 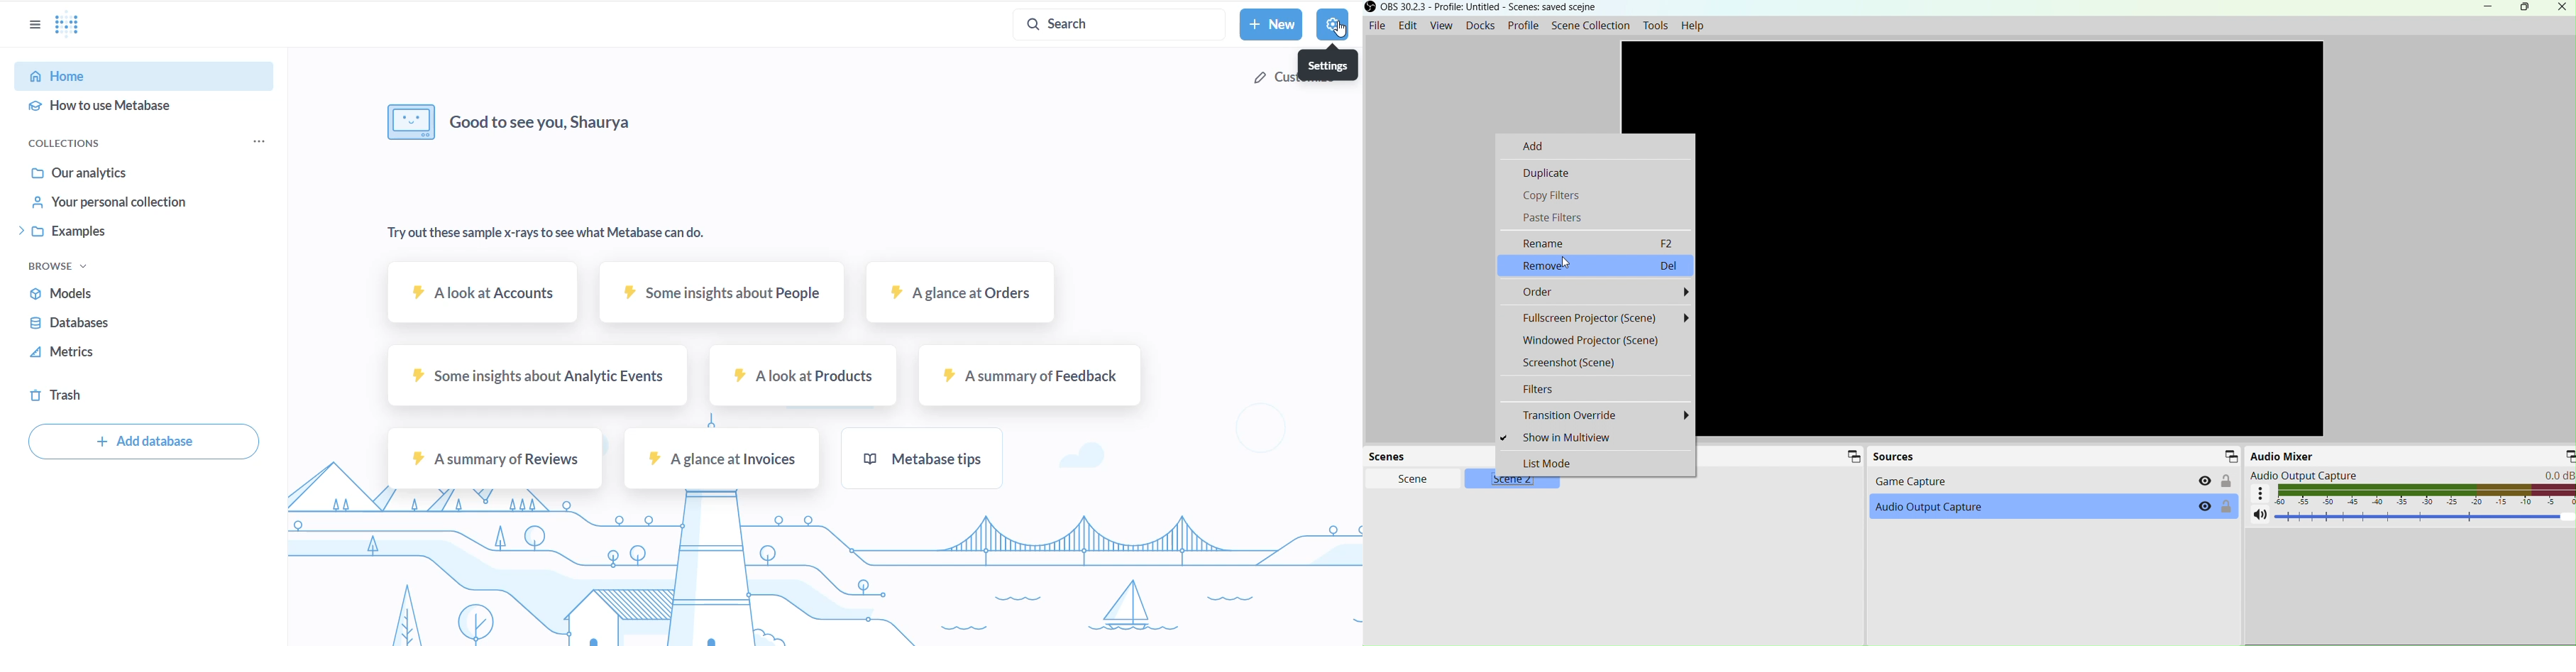 What do you see at coordinates (2558, 10) in the screenshot?
I see `Close` at bounding box center [2558, 10].